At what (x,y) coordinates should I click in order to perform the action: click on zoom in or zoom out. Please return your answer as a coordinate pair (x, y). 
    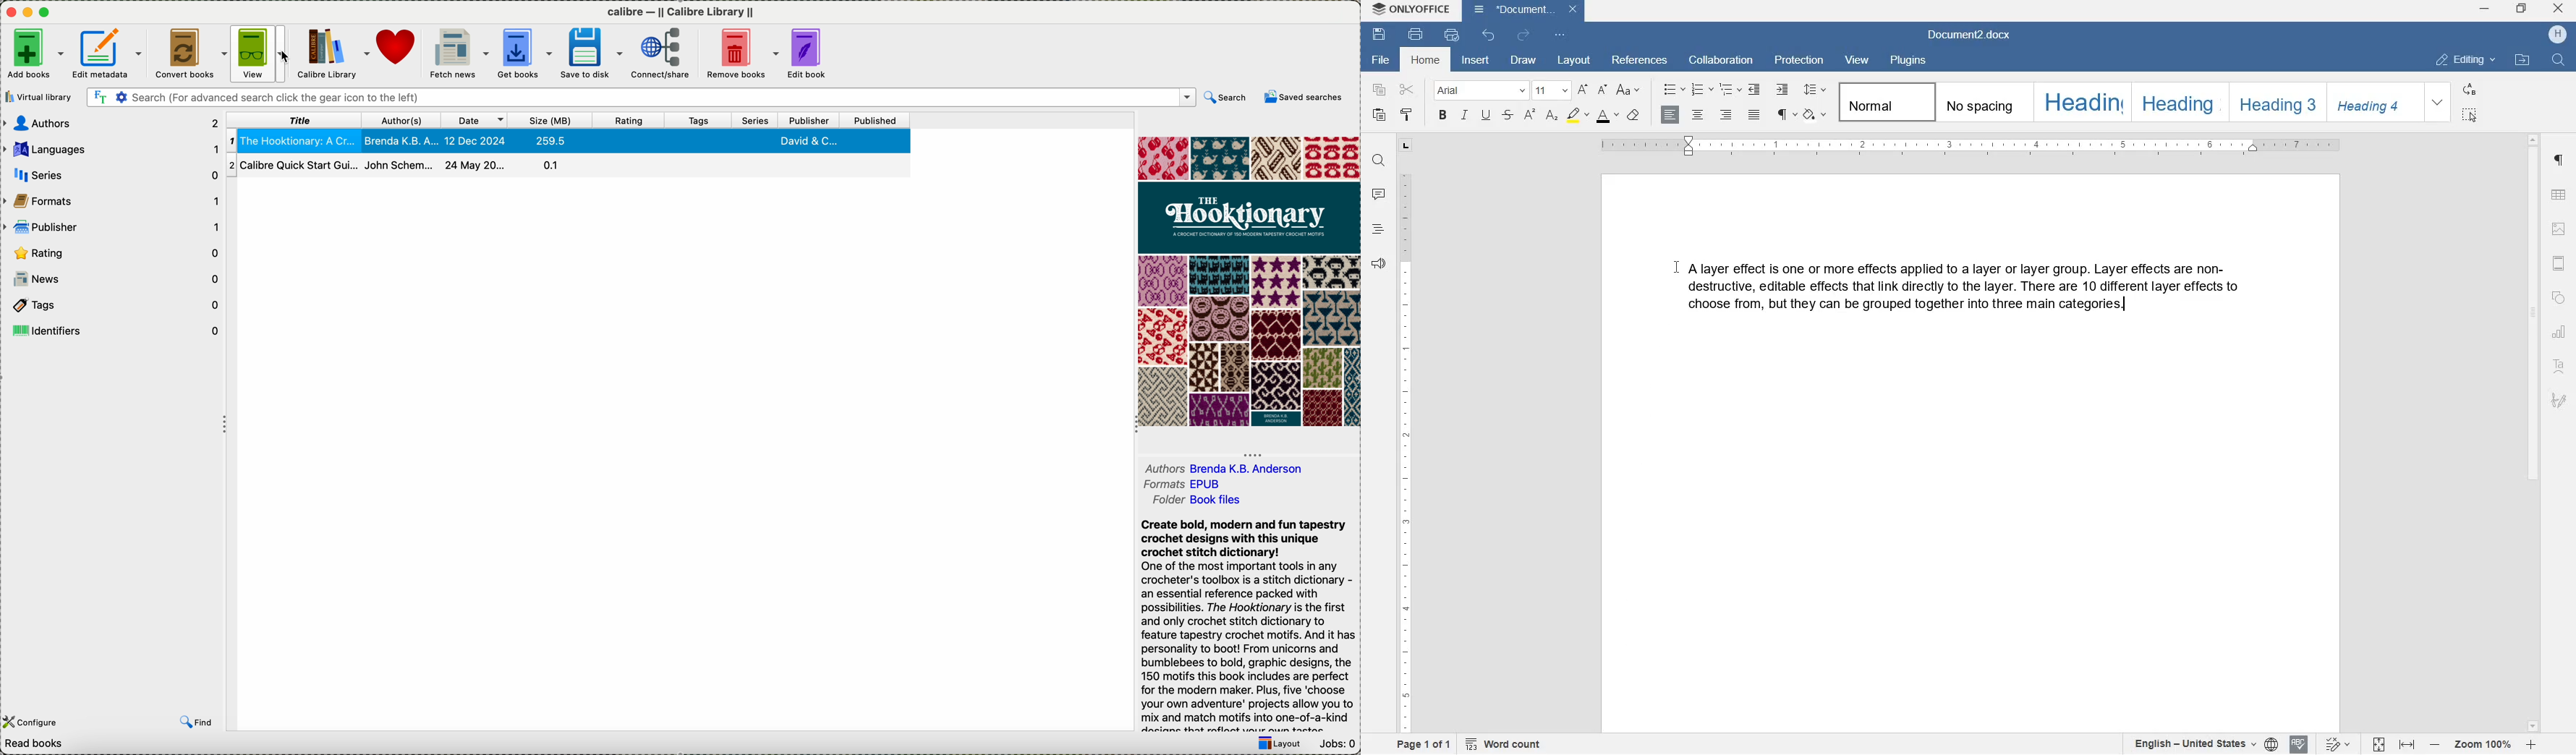
    Looking at the image, I should click on (2482, 745).